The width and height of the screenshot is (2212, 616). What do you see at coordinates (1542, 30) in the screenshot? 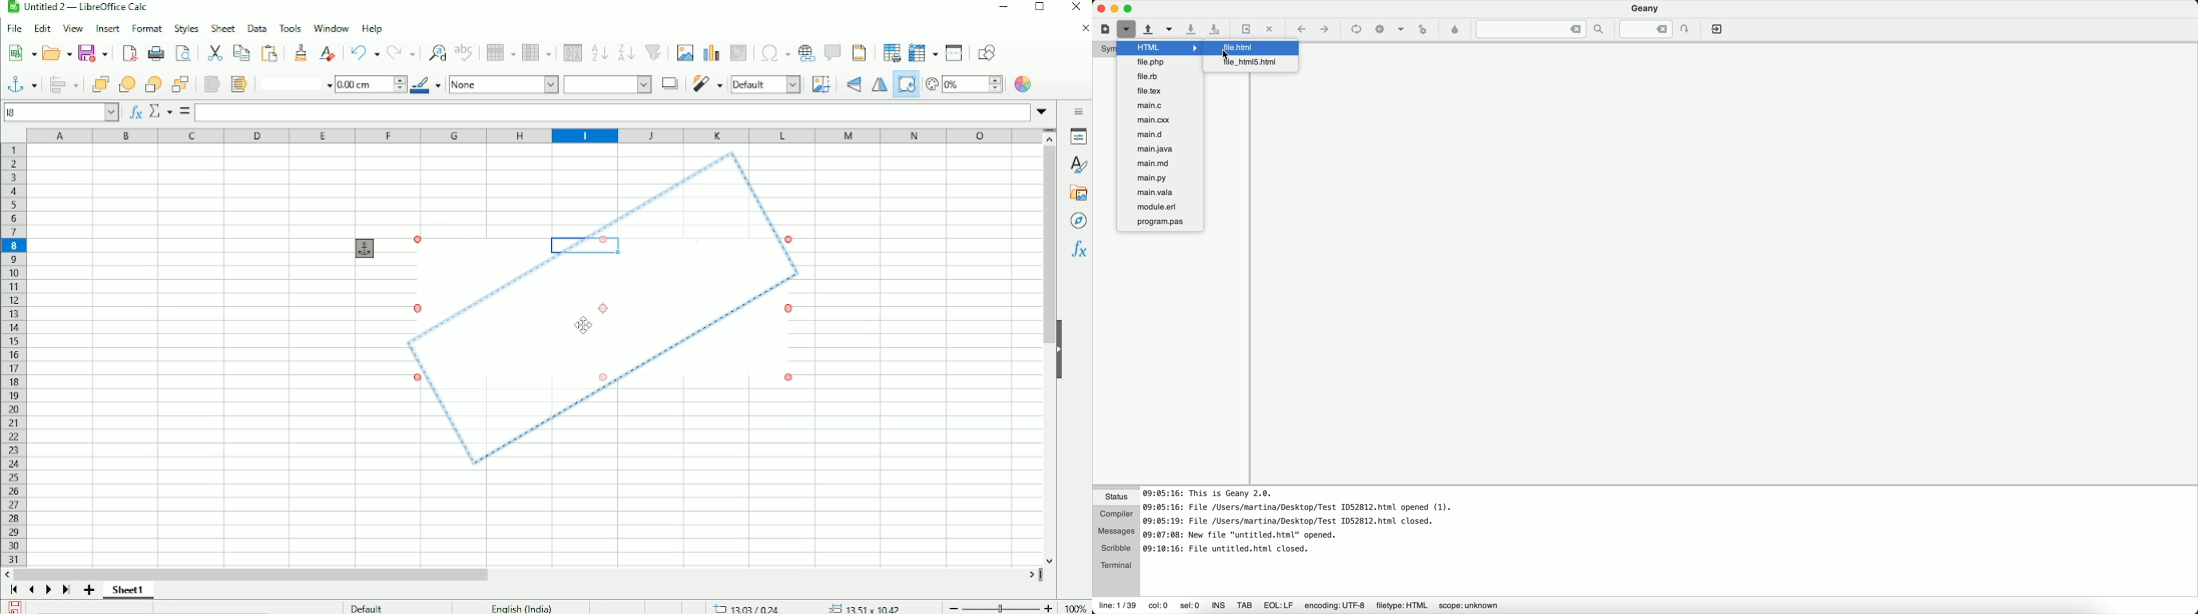
I see `jump to the entered text in the current file` at bounding box center [1542, 30].